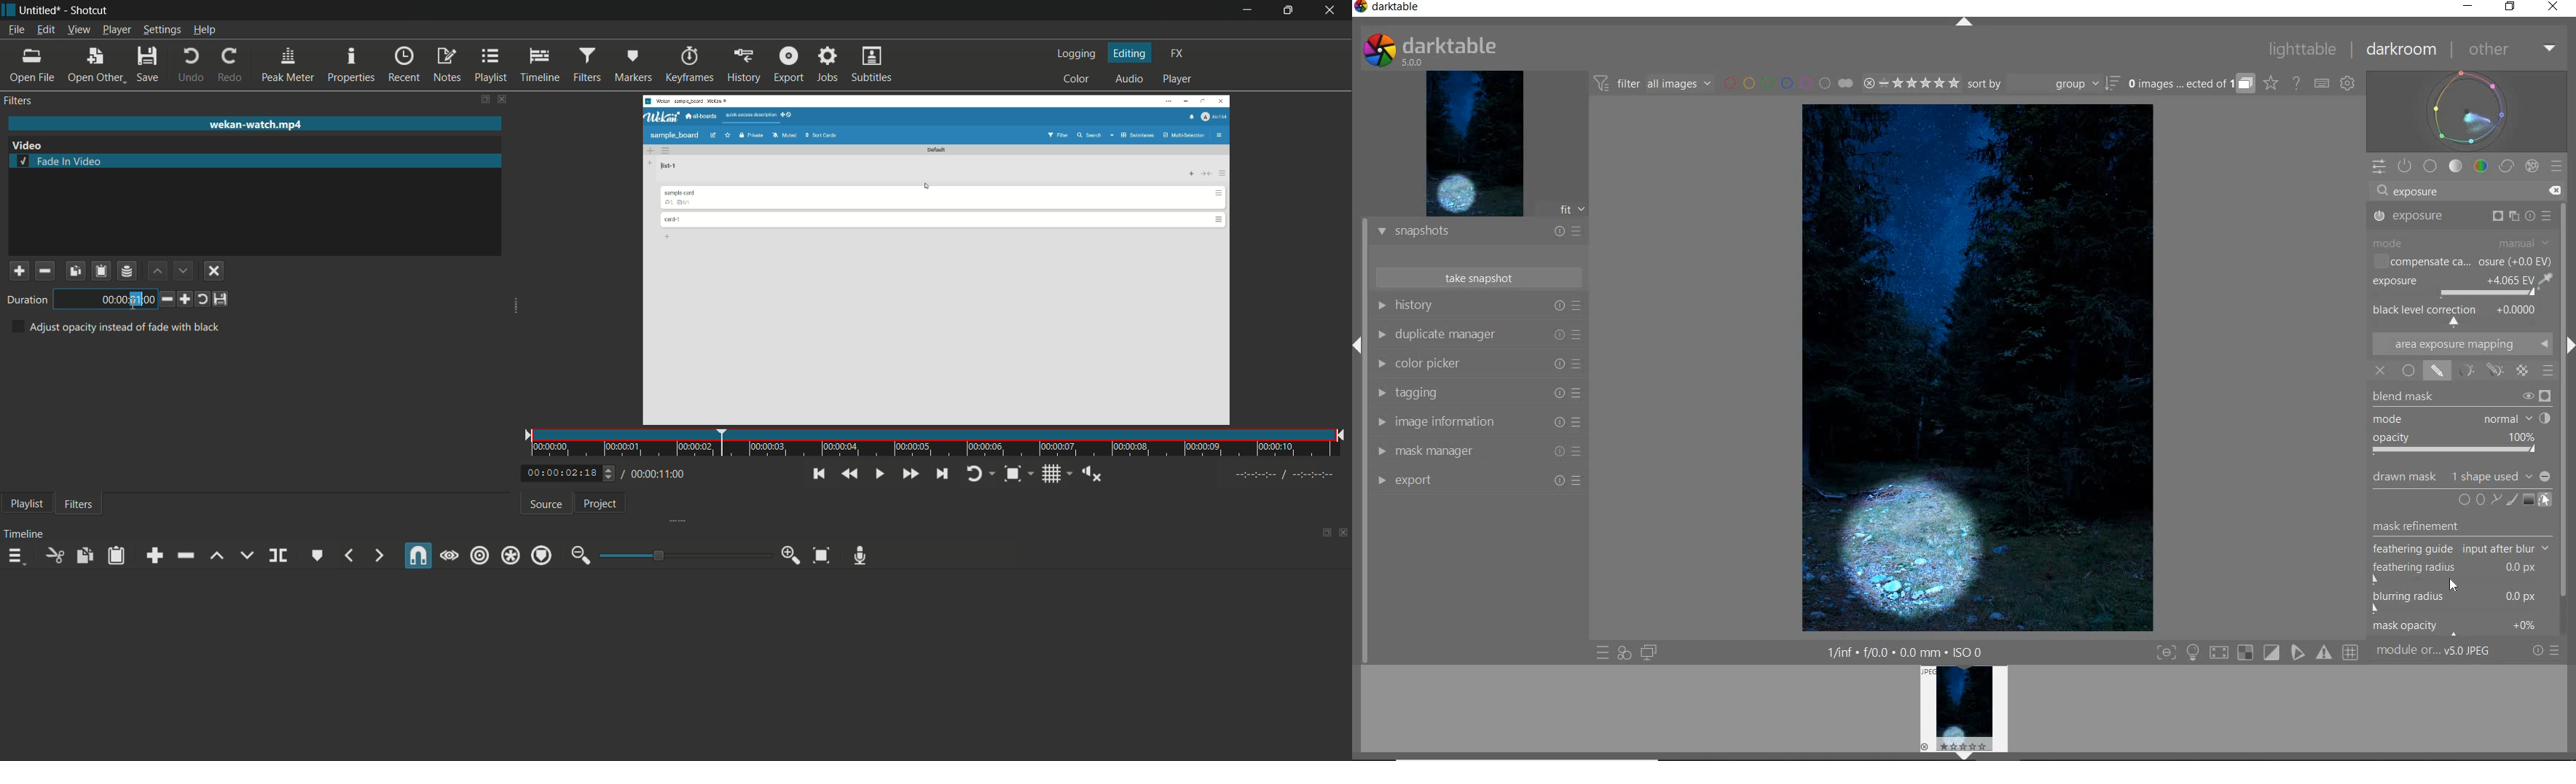 This screenshot has height=784, width=2576. I want to click on BACK LEVEL CORRECTION, so click(2457, 313).